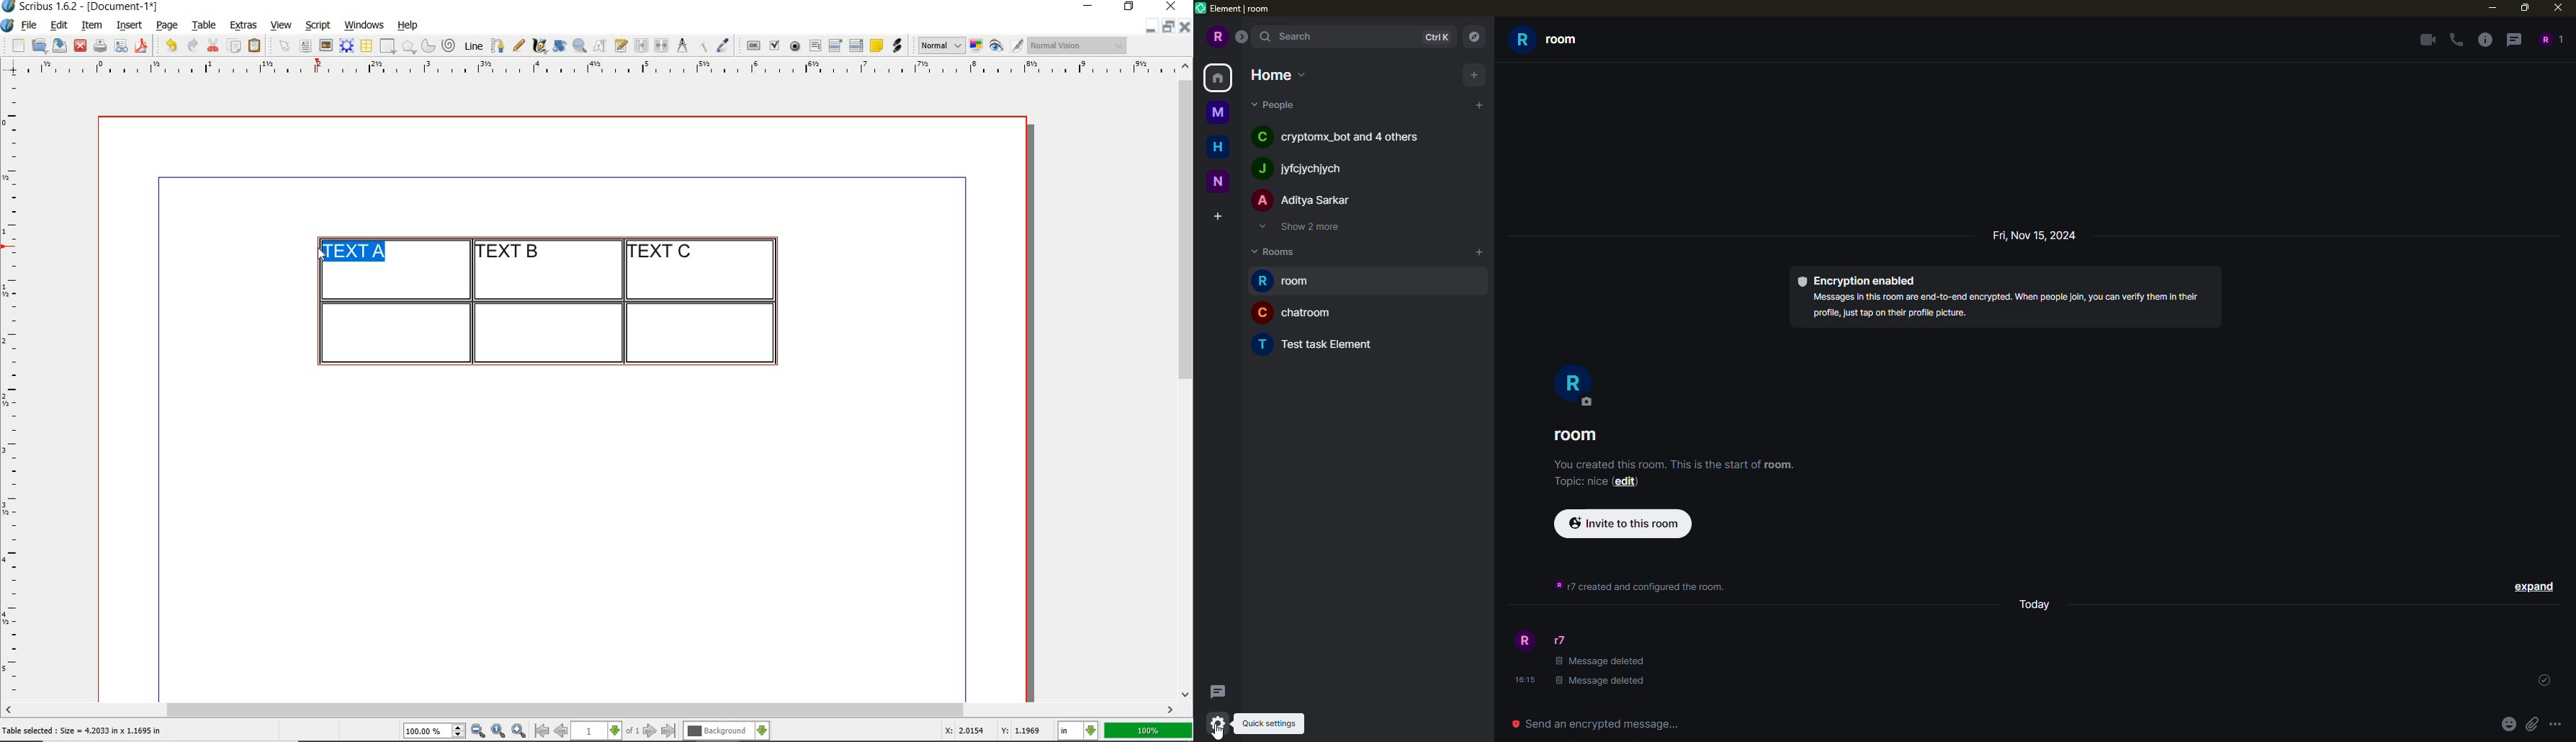 The image size is (2576, 756). I want to click on zoom in, so click(519, 731).